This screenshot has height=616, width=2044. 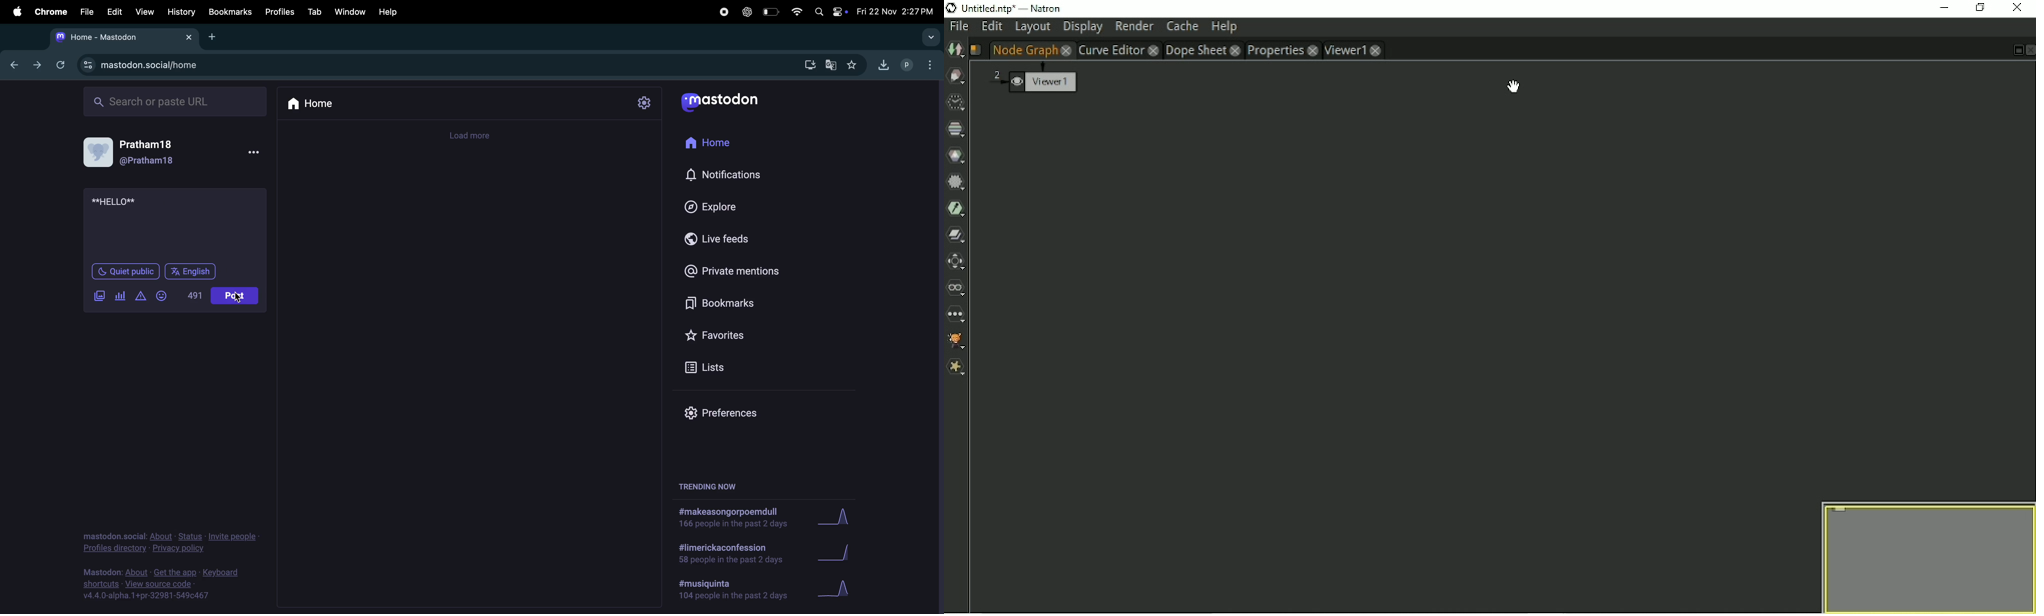 What do you see at coordinates (763, 409) in the screenshot?
I see `preference` at bounding box center [763, 409].